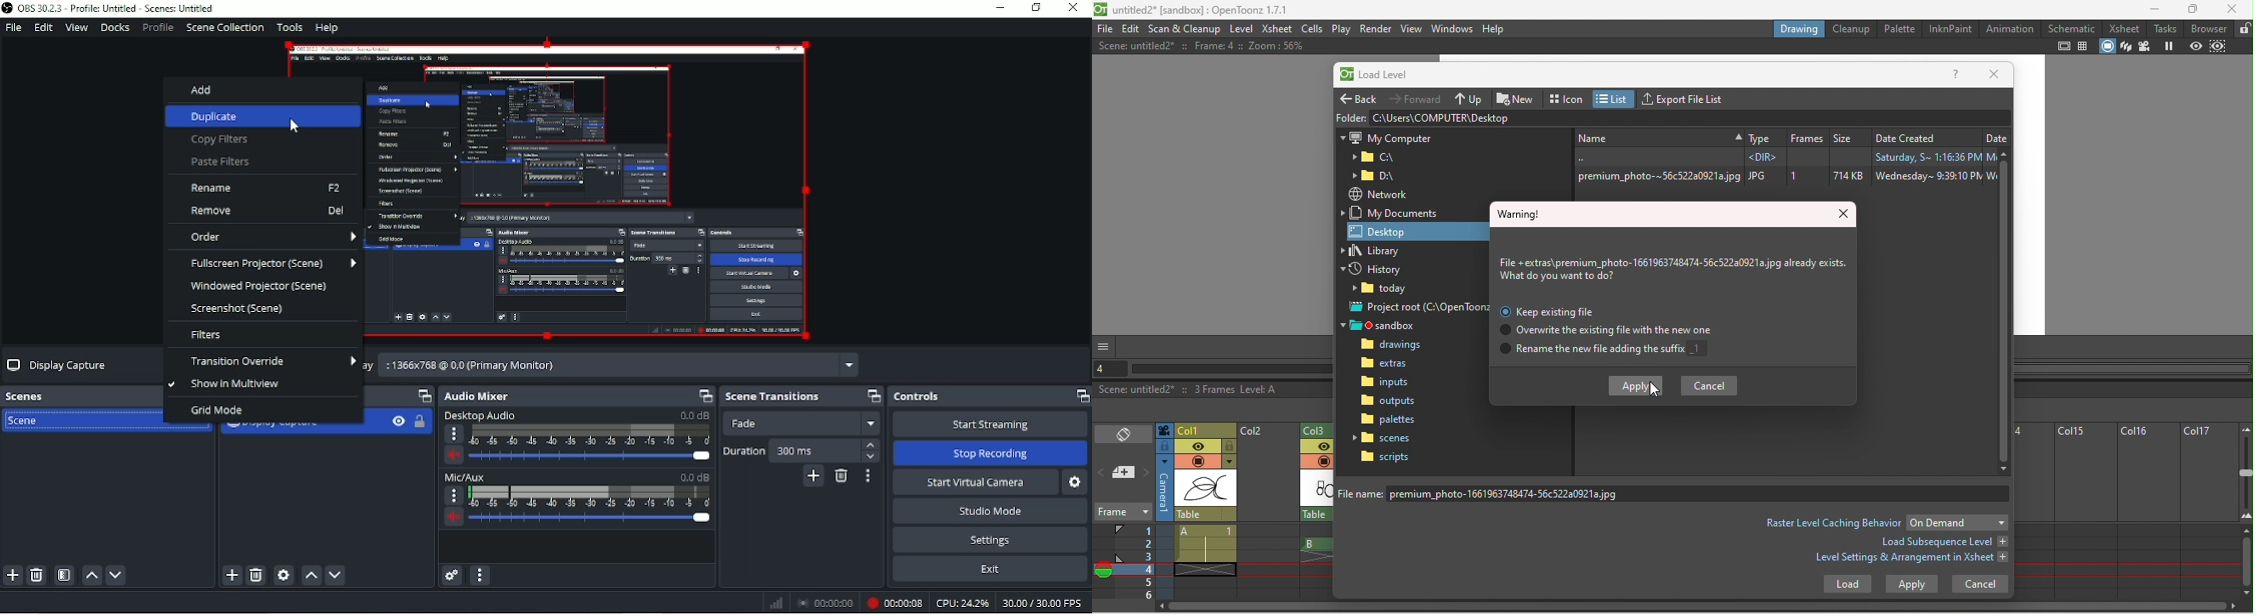  I want to click on Click to select colun, so click(1206, 429).